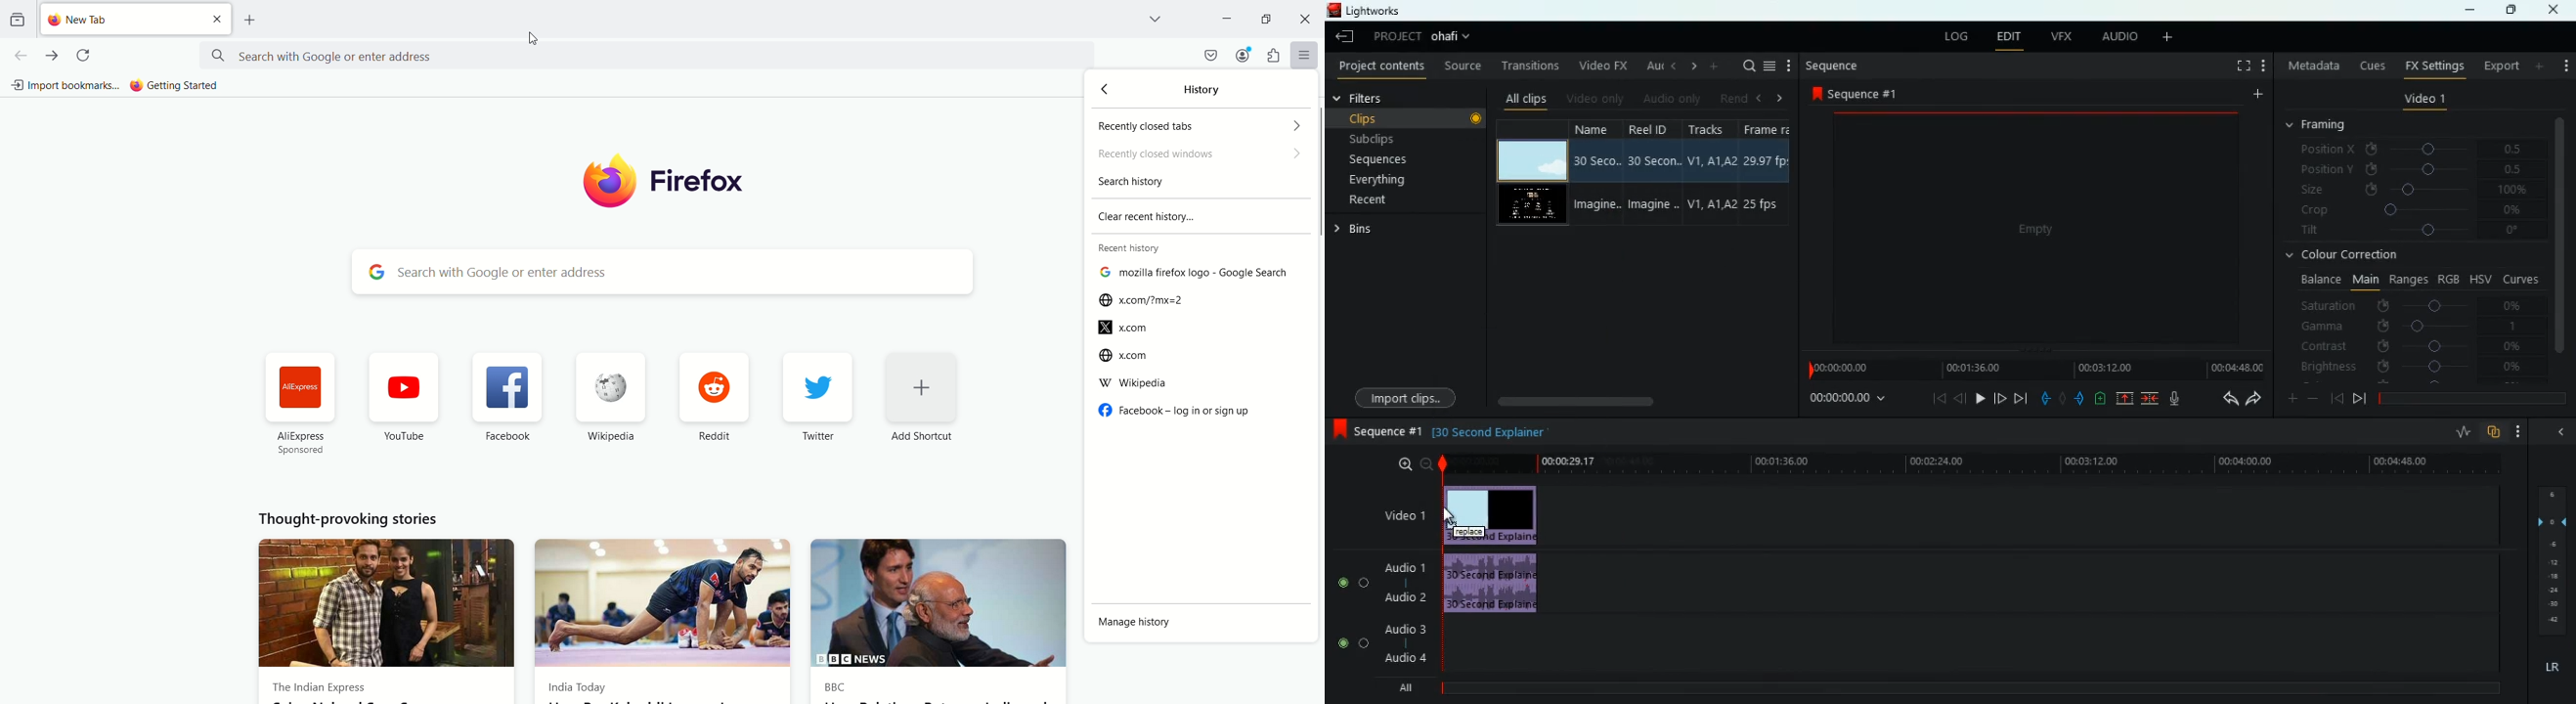  Describe the element at coordinates (2550, 668) in the screenshot. I see `lr` at that location.